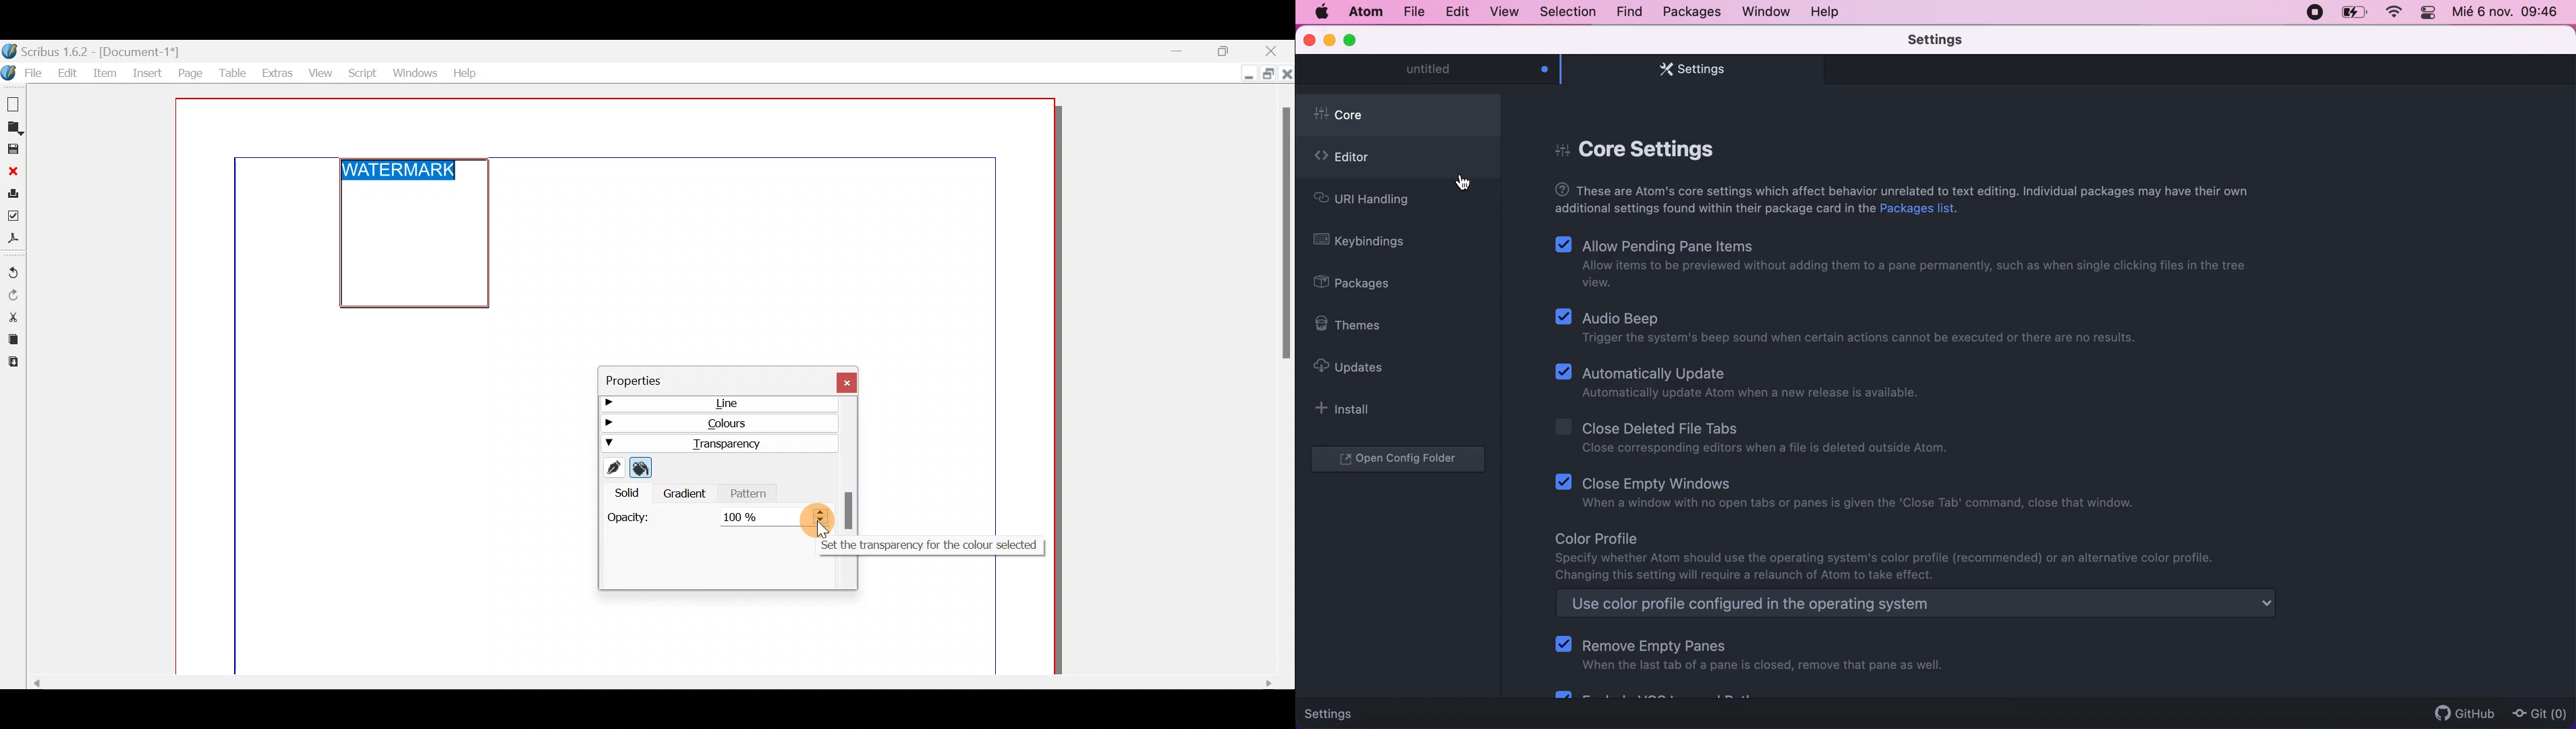 This screenshot has height=756, width=2576. I want to click on Close, so click(847, 378).